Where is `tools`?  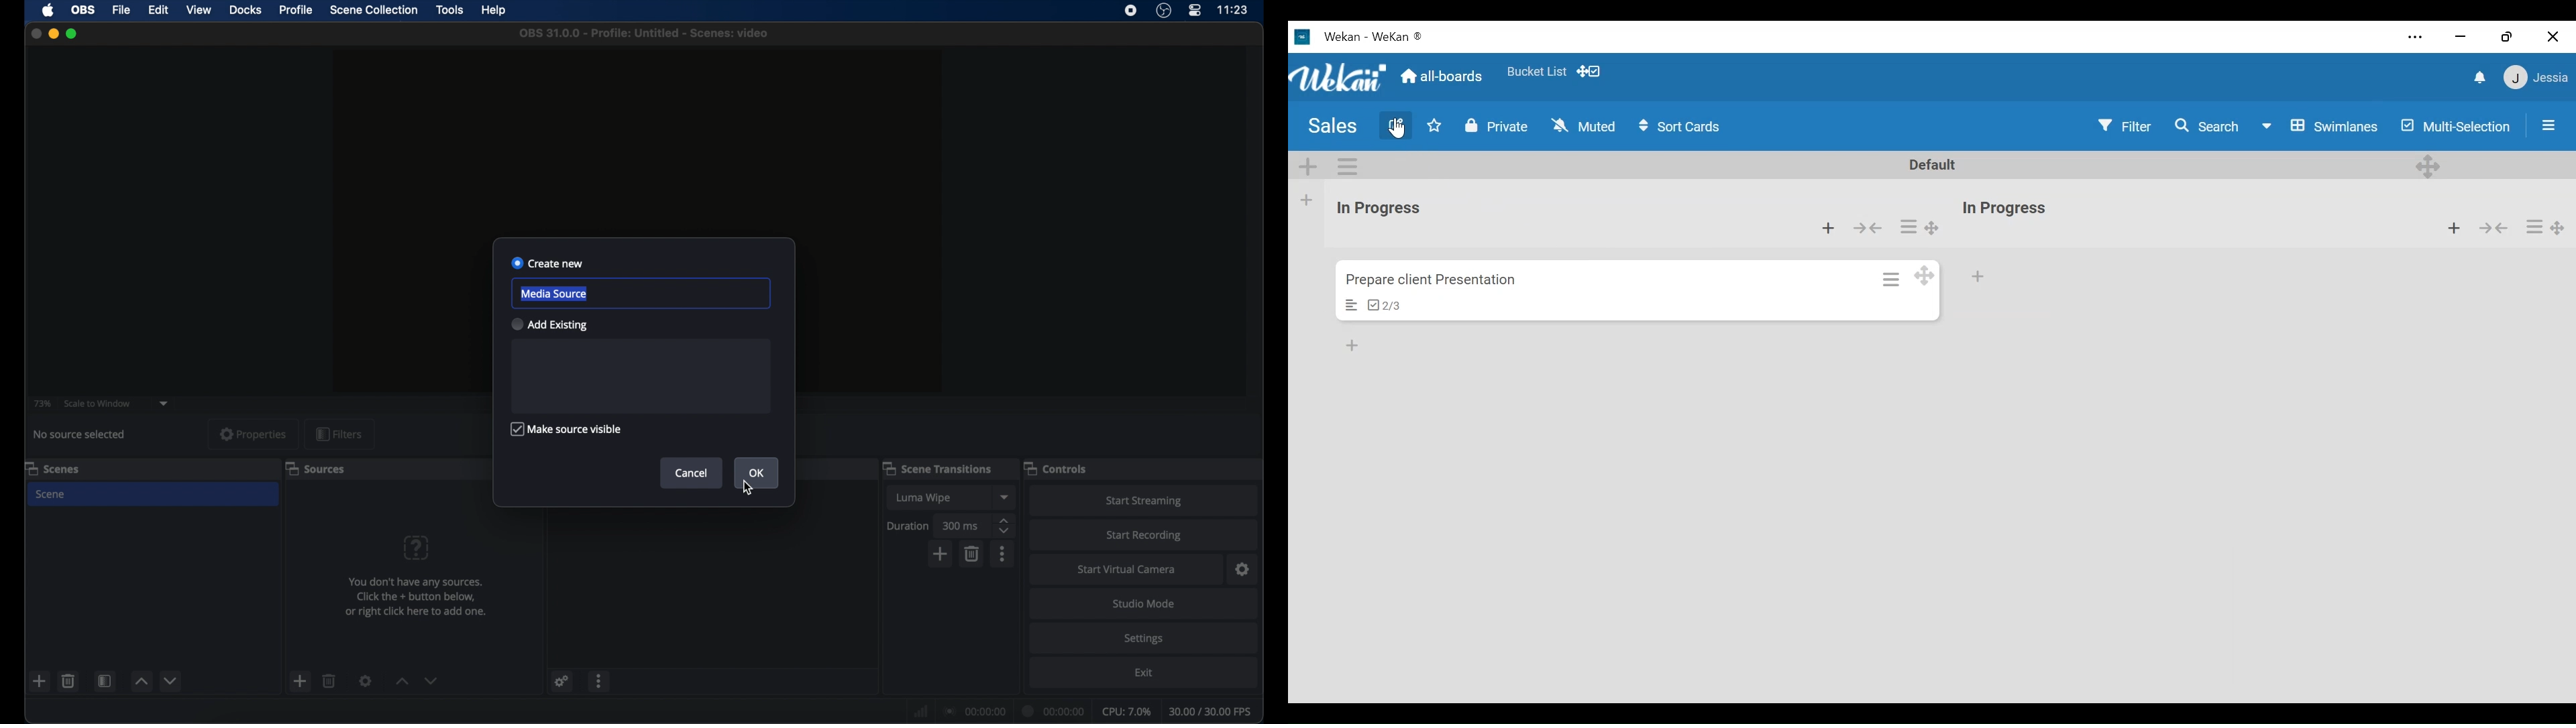
tools is located at coordinates (449, 9).